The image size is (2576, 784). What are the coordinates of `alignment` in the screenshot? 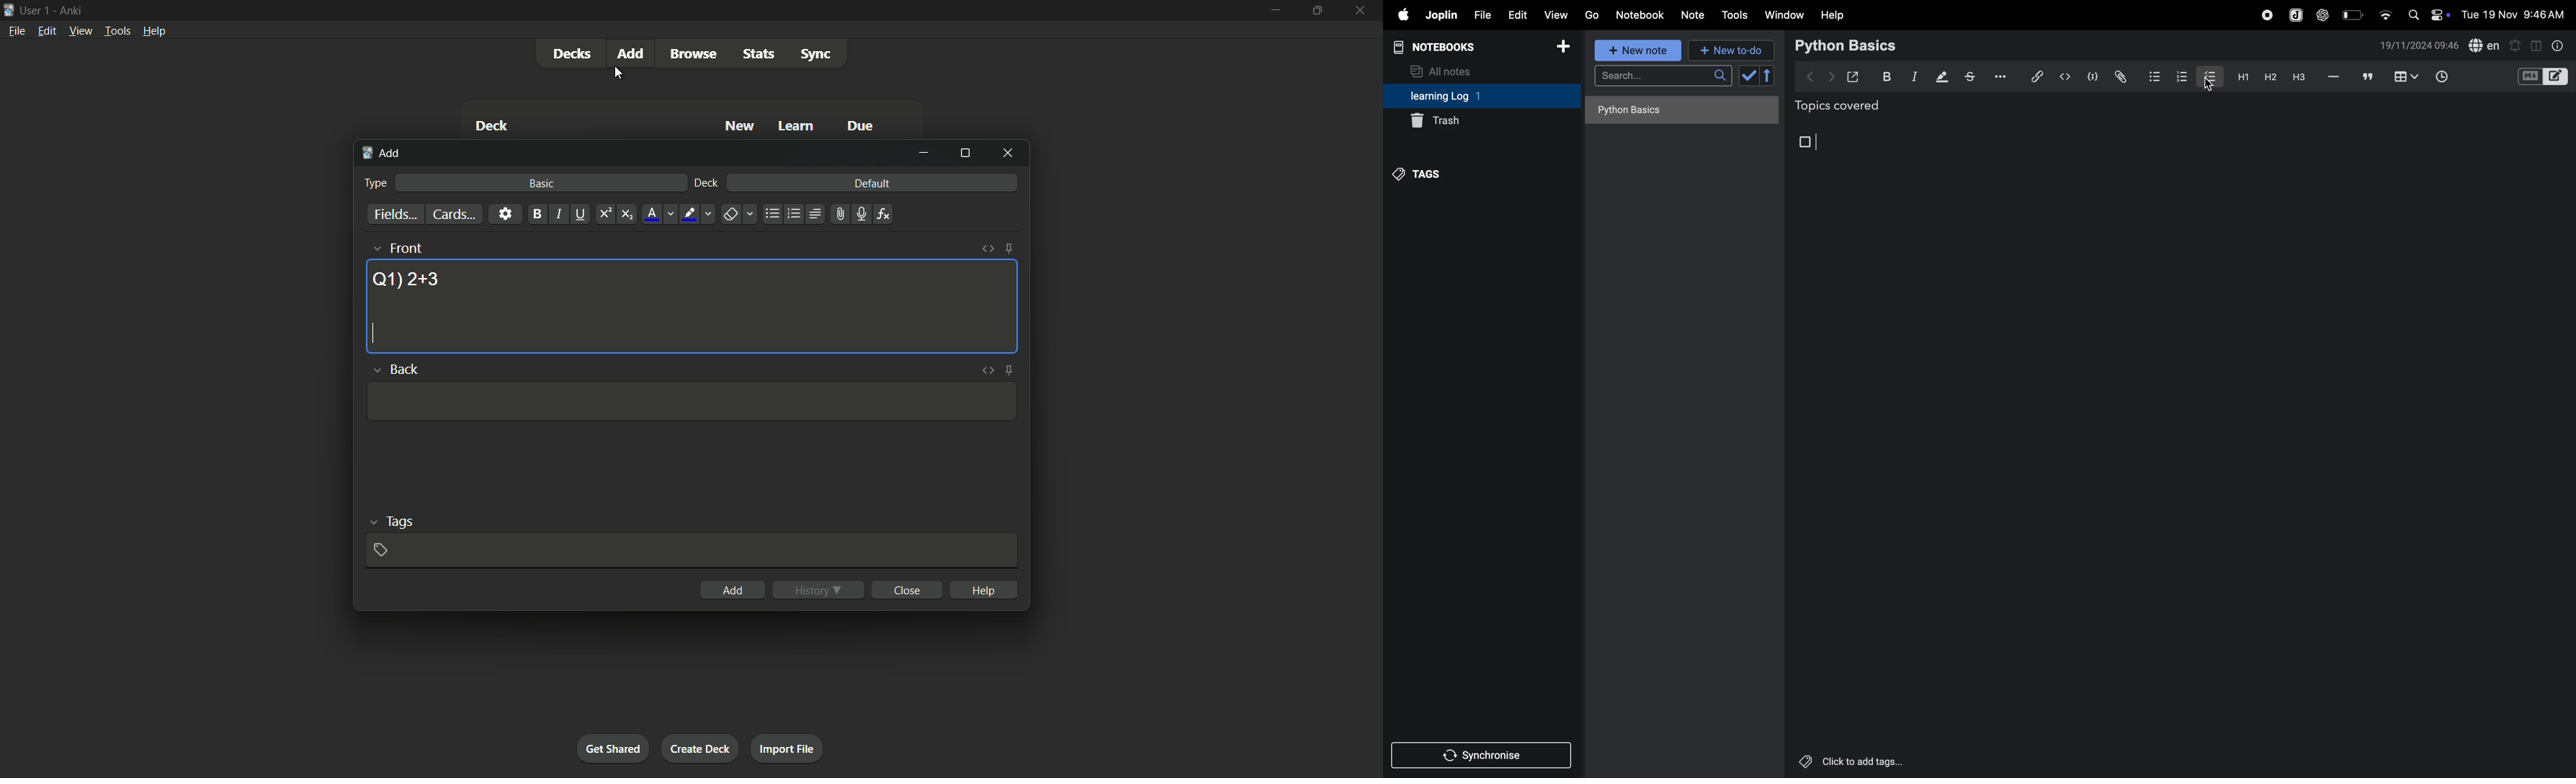 It's located at (814, 215).